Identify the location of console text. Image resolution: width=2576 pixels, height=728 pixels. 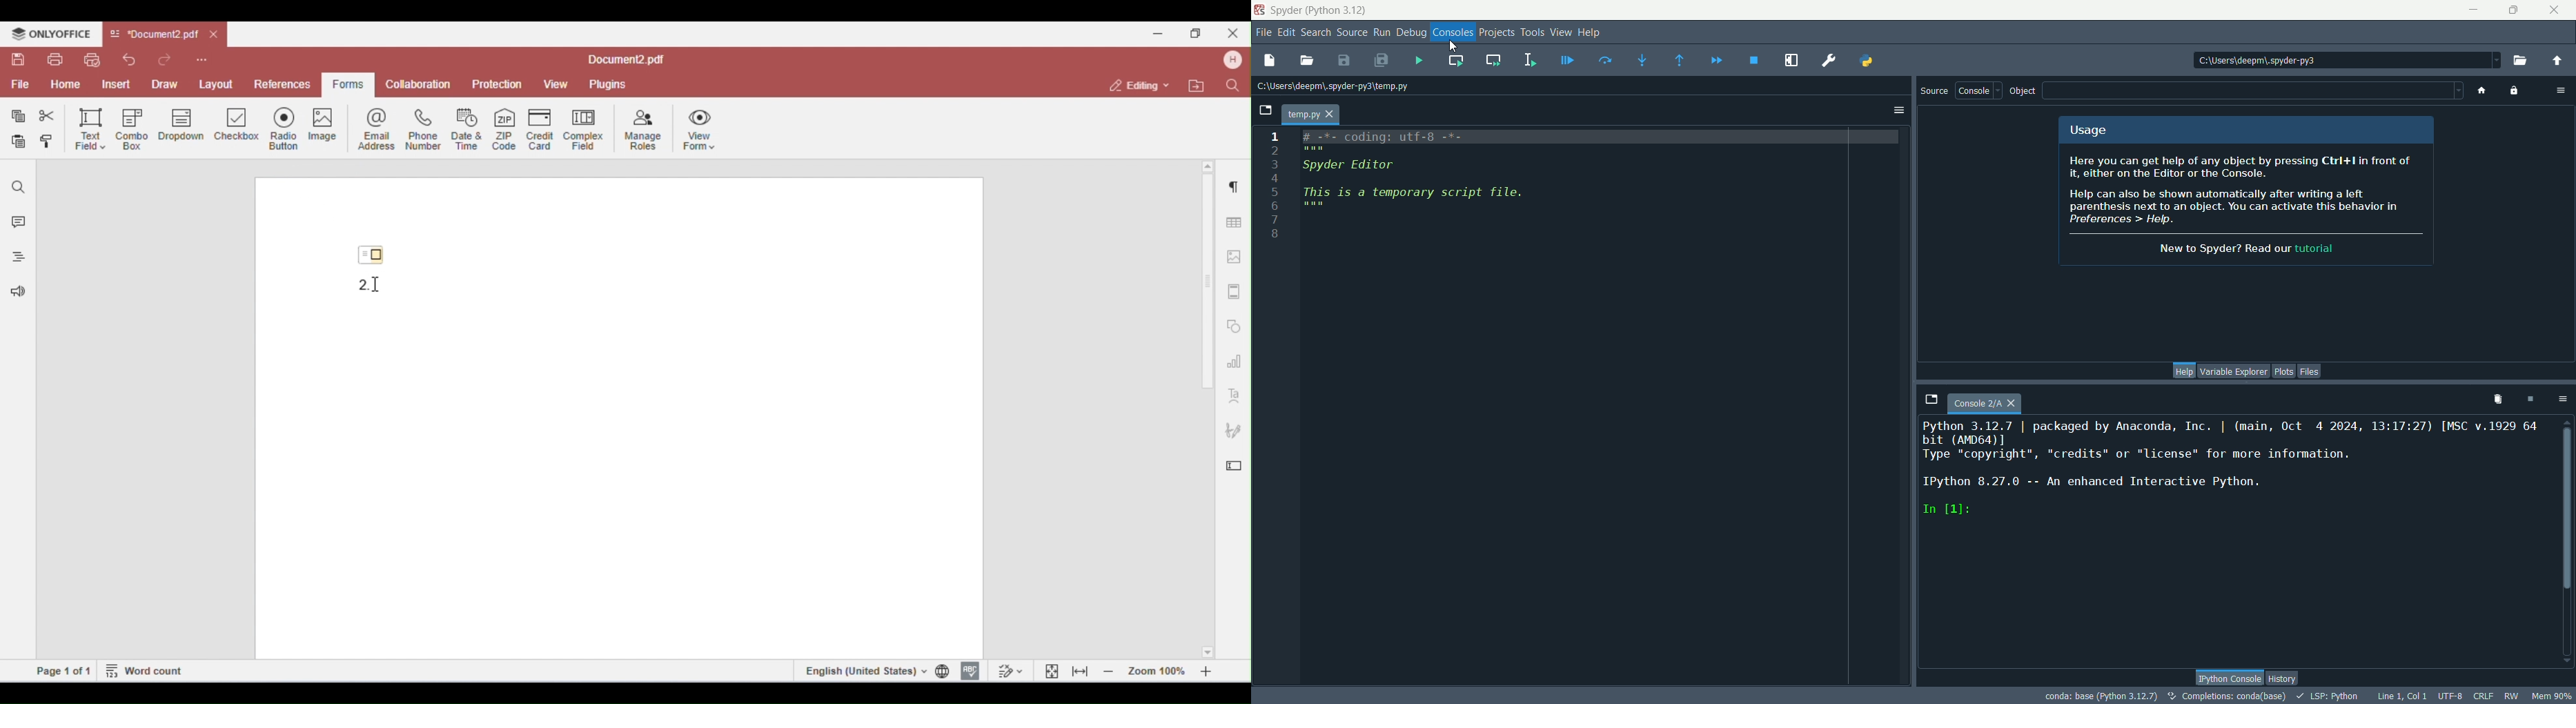
(2230, 476).